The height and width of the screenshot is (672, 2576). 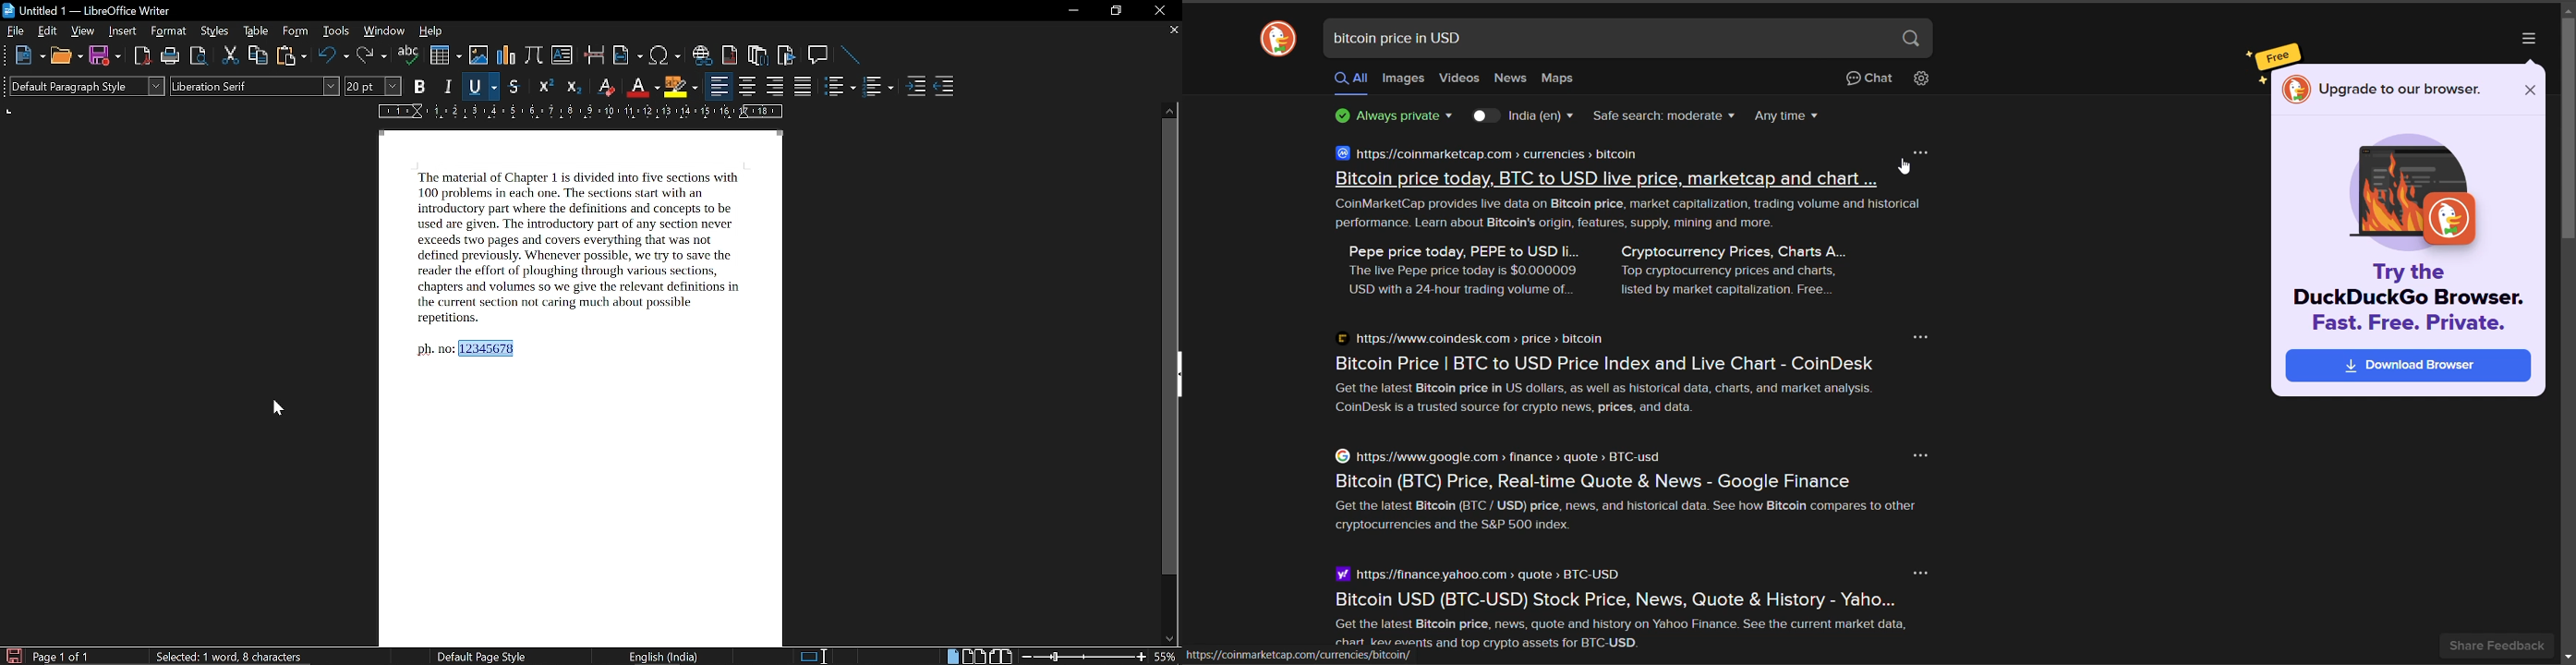 I want to click on ph no, so click(x=434, y=347).